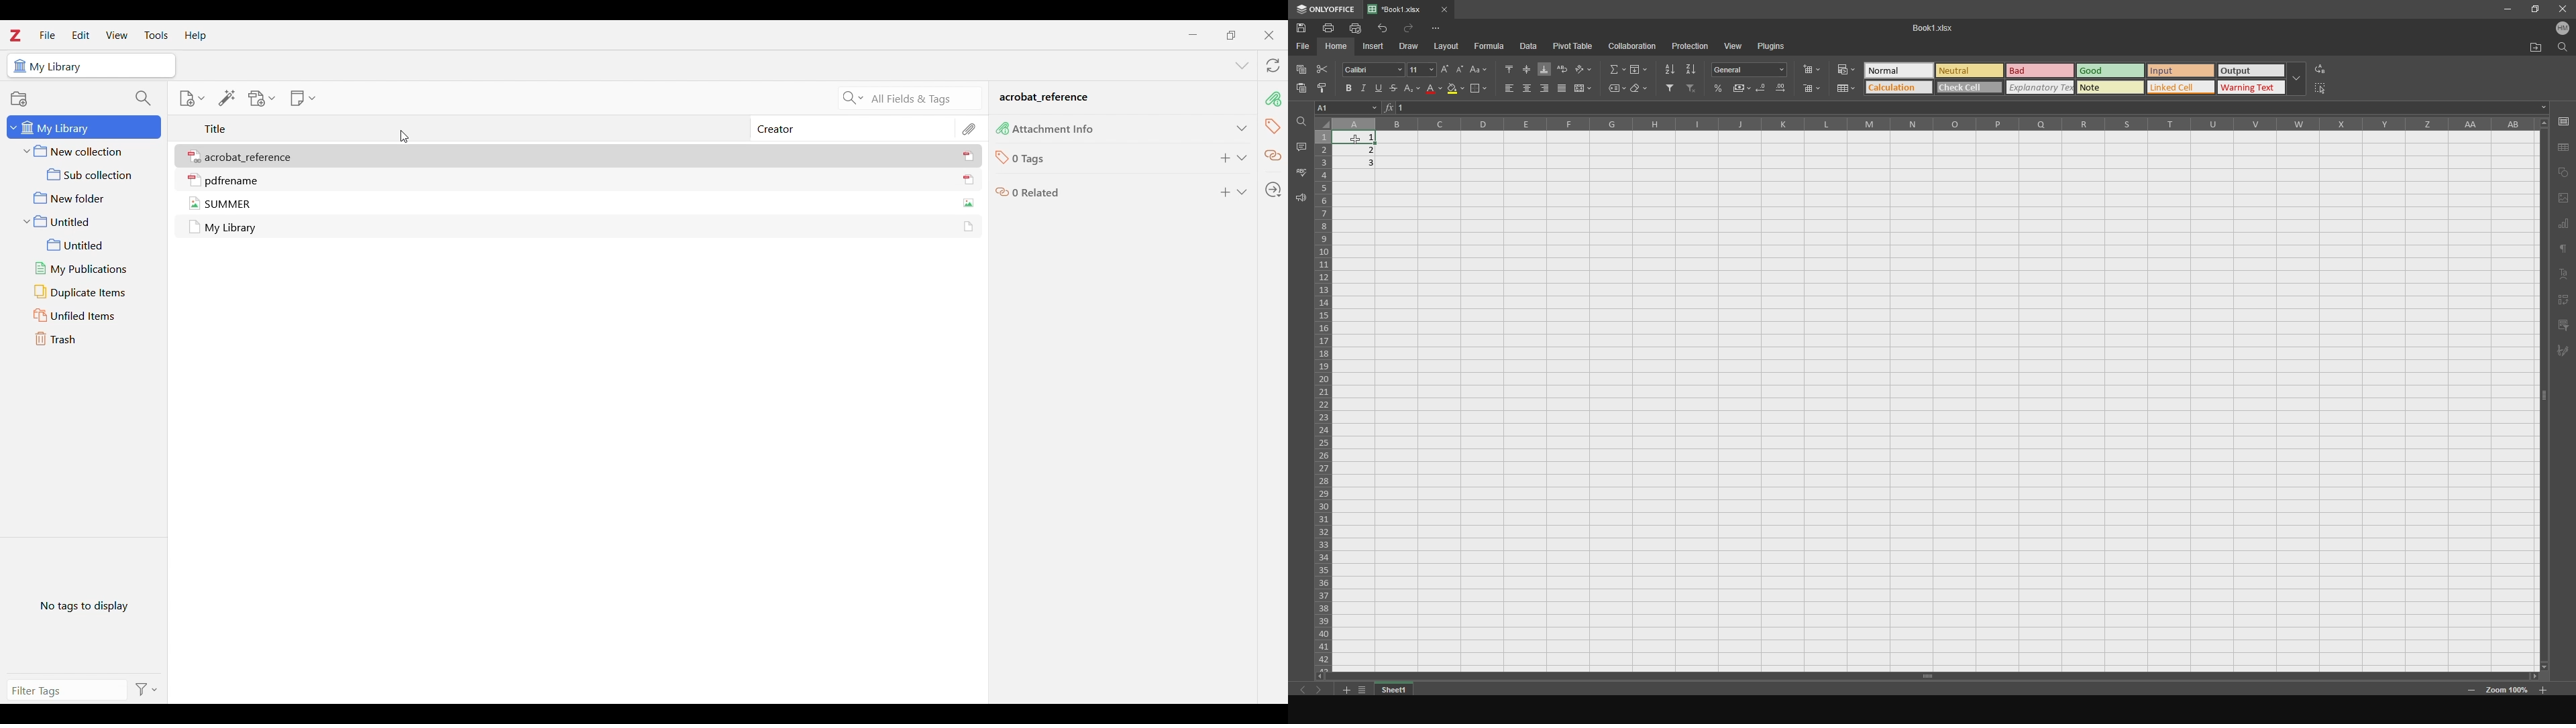 This screenshot has width=2576, height=728. What do you see at coordinates (19, 66) in the screenshot?
I see `icon` at bounding box center [19, 66].